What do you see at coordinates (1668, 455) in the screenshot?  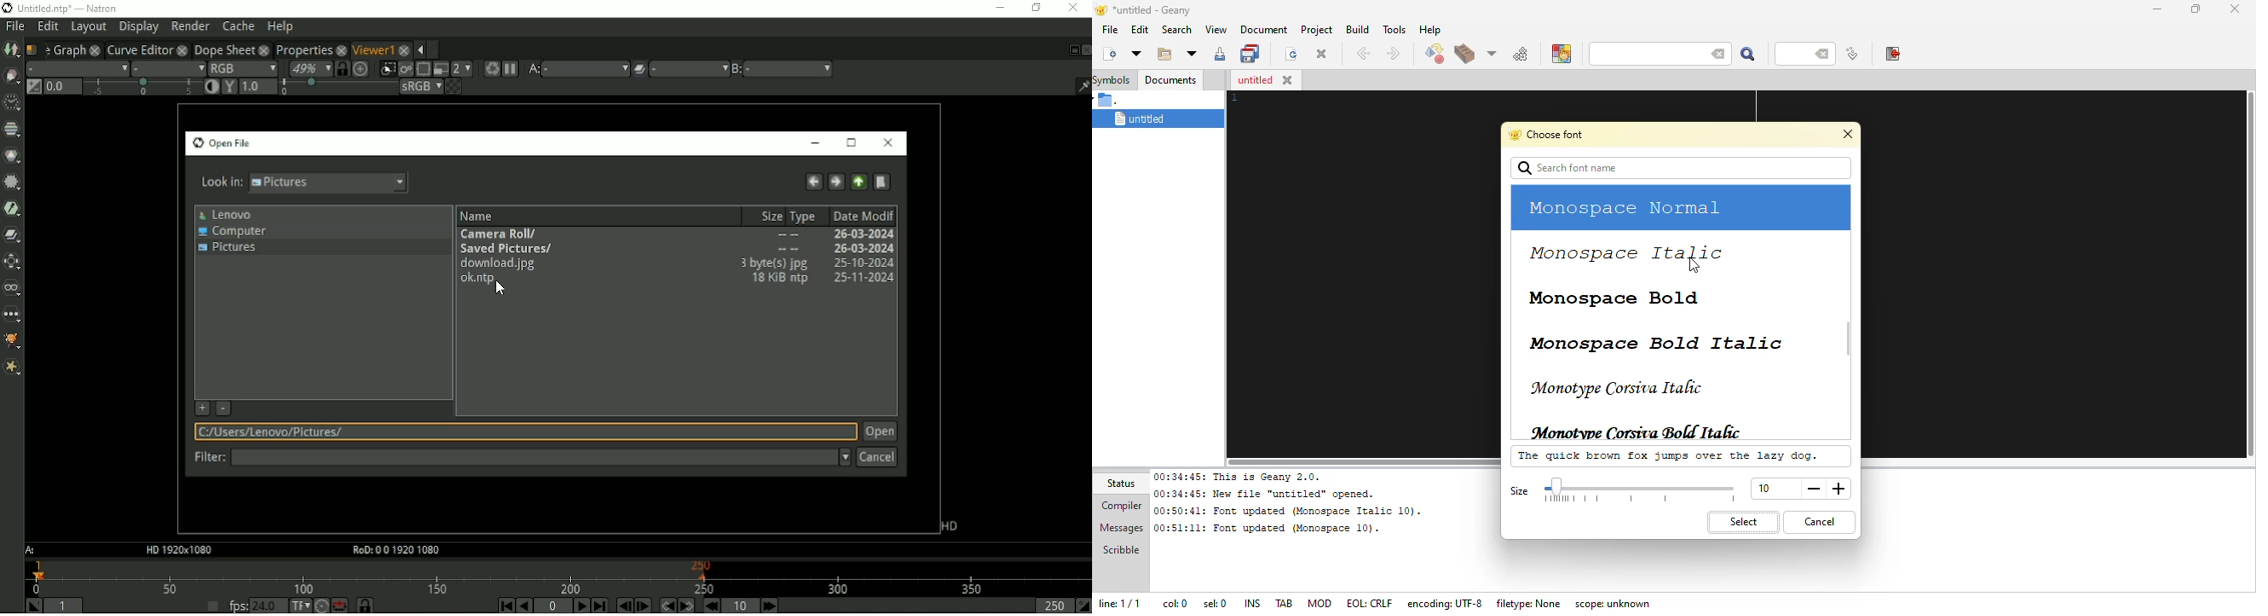 I see `the quick brown fox jumps over the lazy dog.` at bounding box center [1668, 455].